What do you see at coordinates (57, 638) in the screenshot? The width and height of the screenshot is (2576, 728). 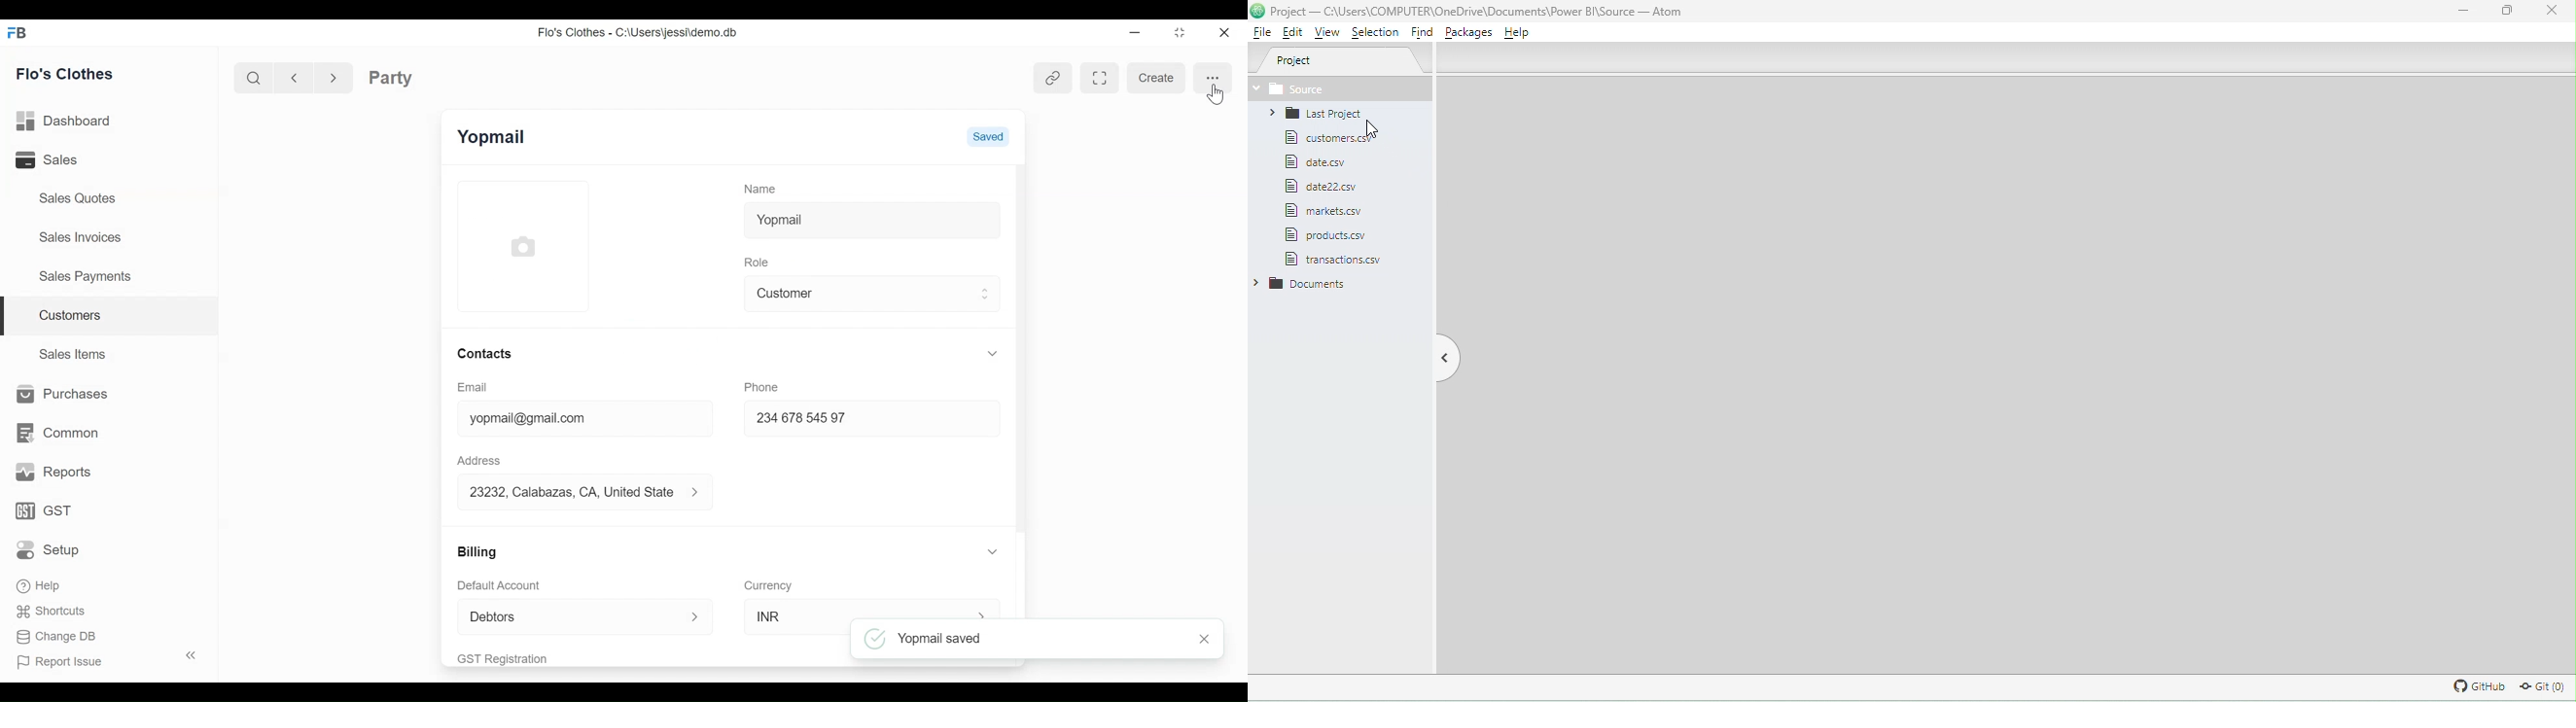 I see `Change DB` at bounding box center [57, 638].